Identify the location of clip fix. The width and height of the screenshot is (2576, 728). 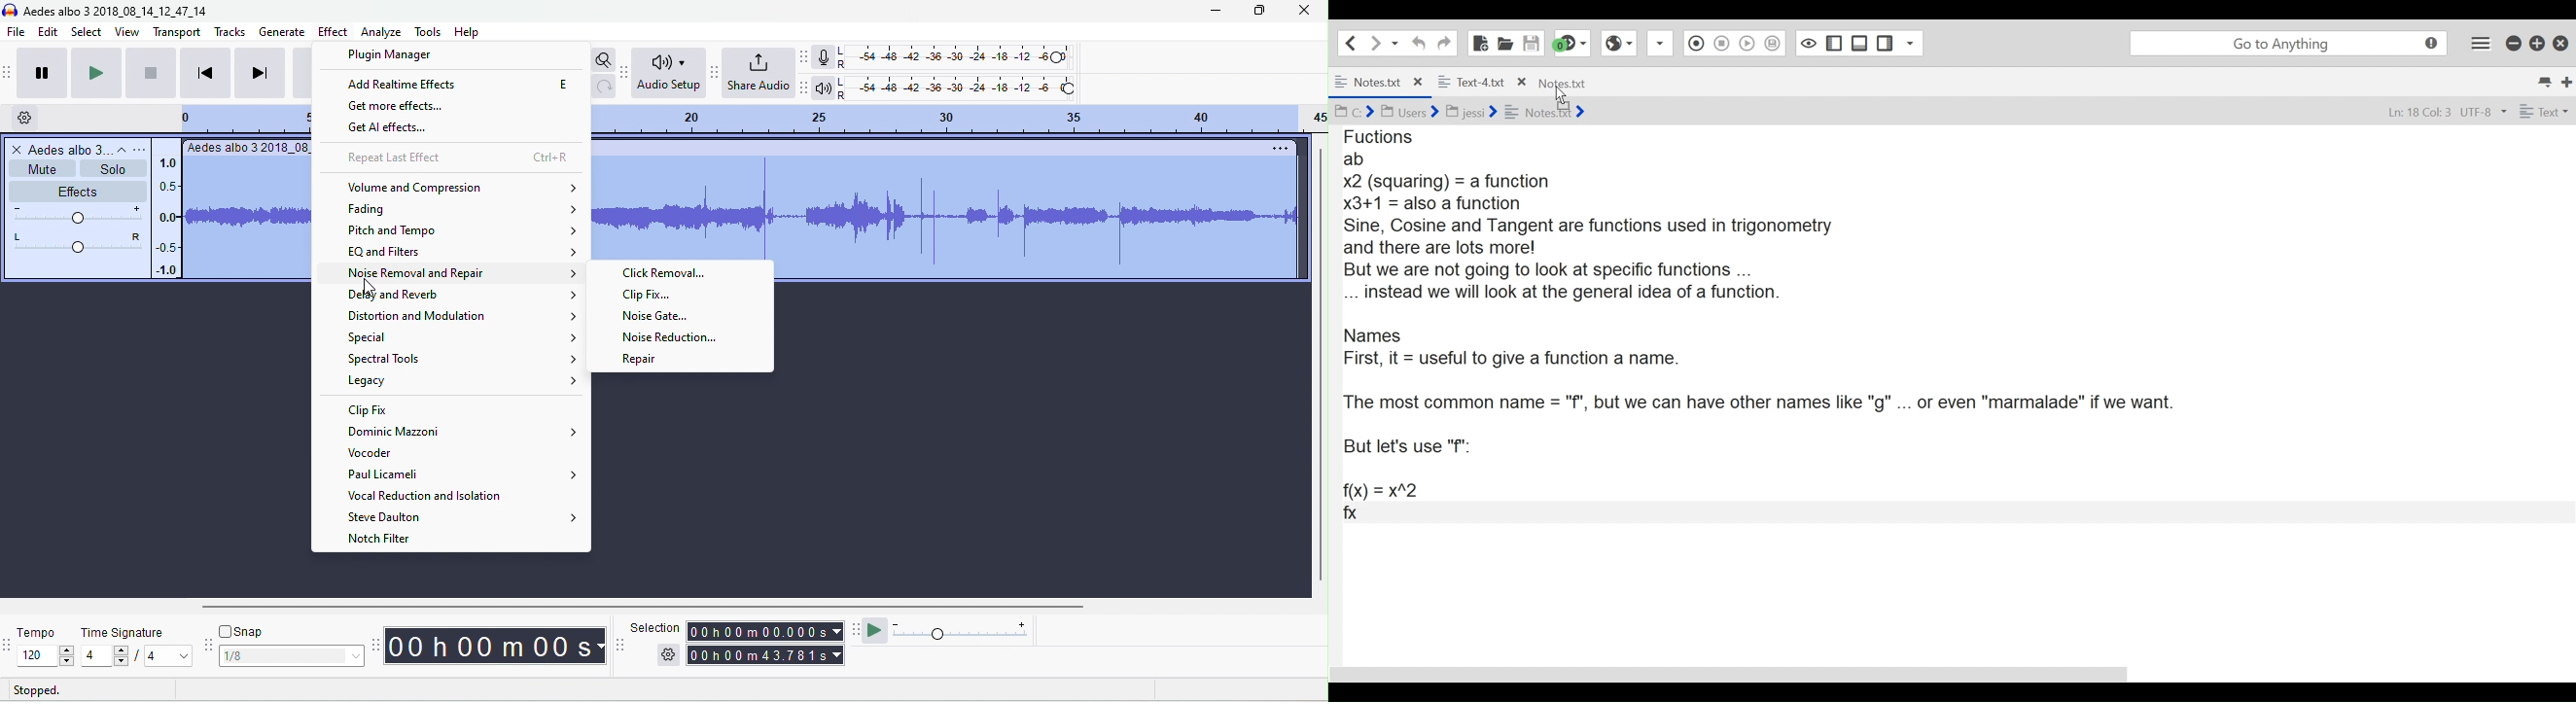
(648, 295).